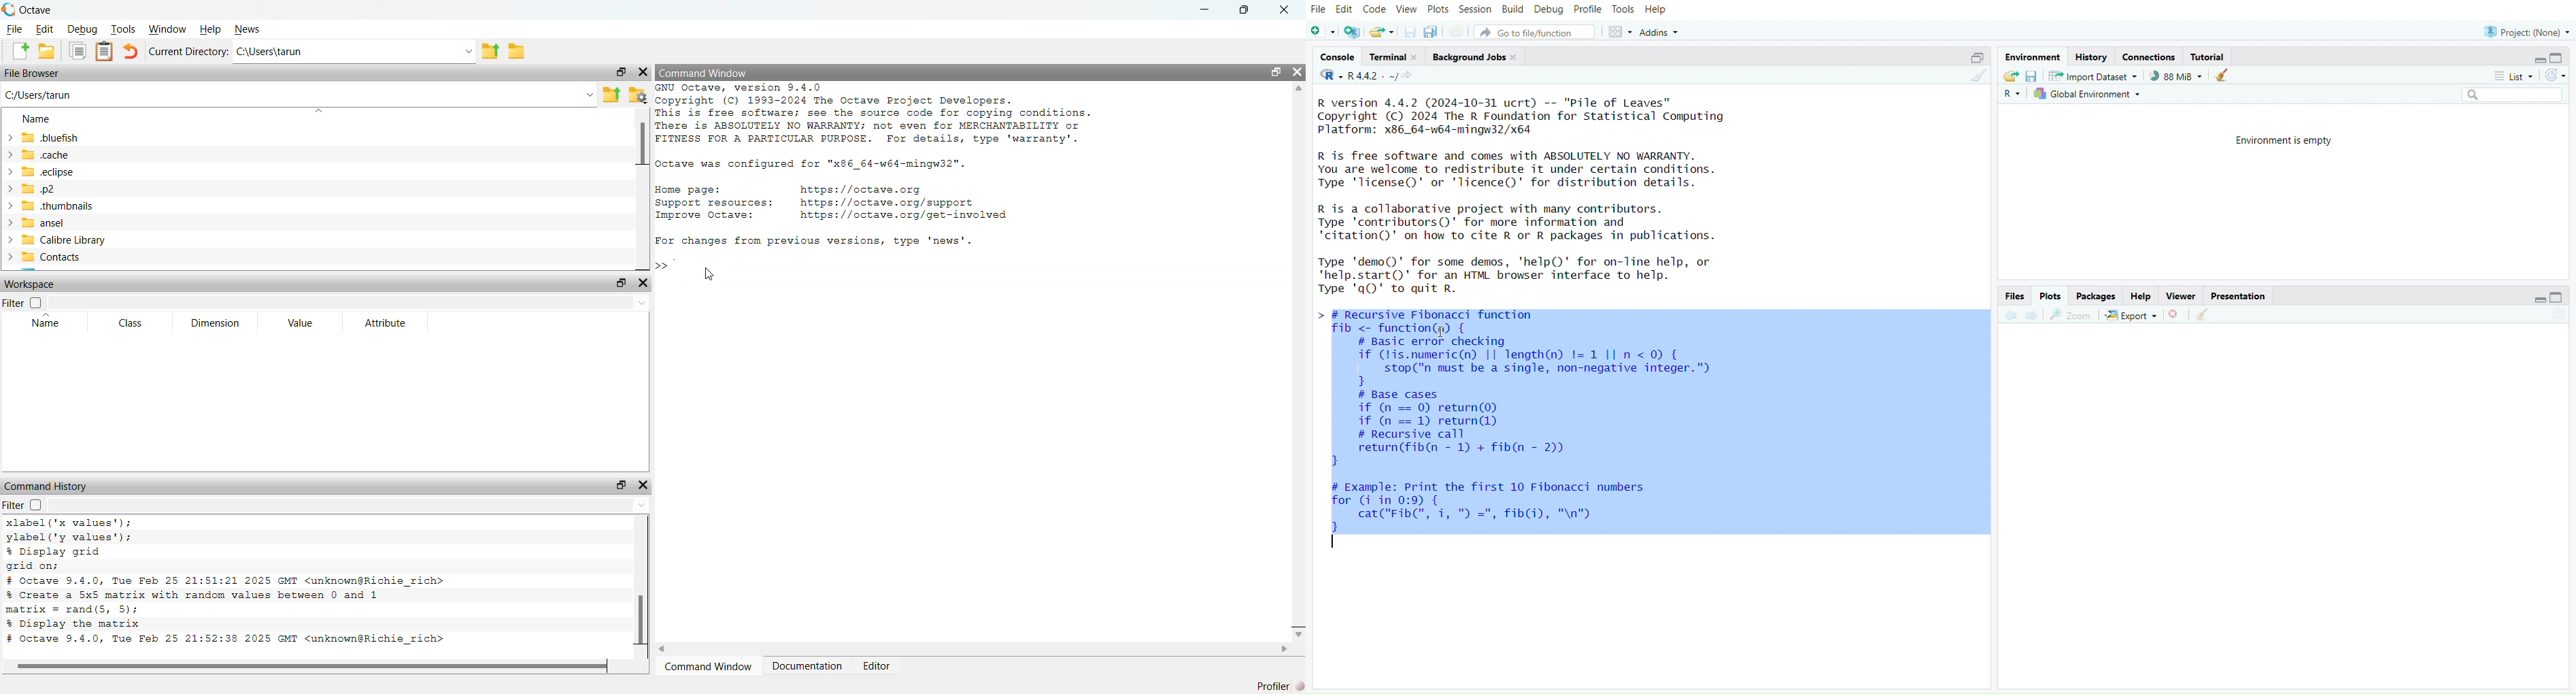 The width and height of the screenshot is (2576, 700). What do you see at coordinates (2051, 296) in the screenshot?
I see `plots` at bounding box center [2051, 296].